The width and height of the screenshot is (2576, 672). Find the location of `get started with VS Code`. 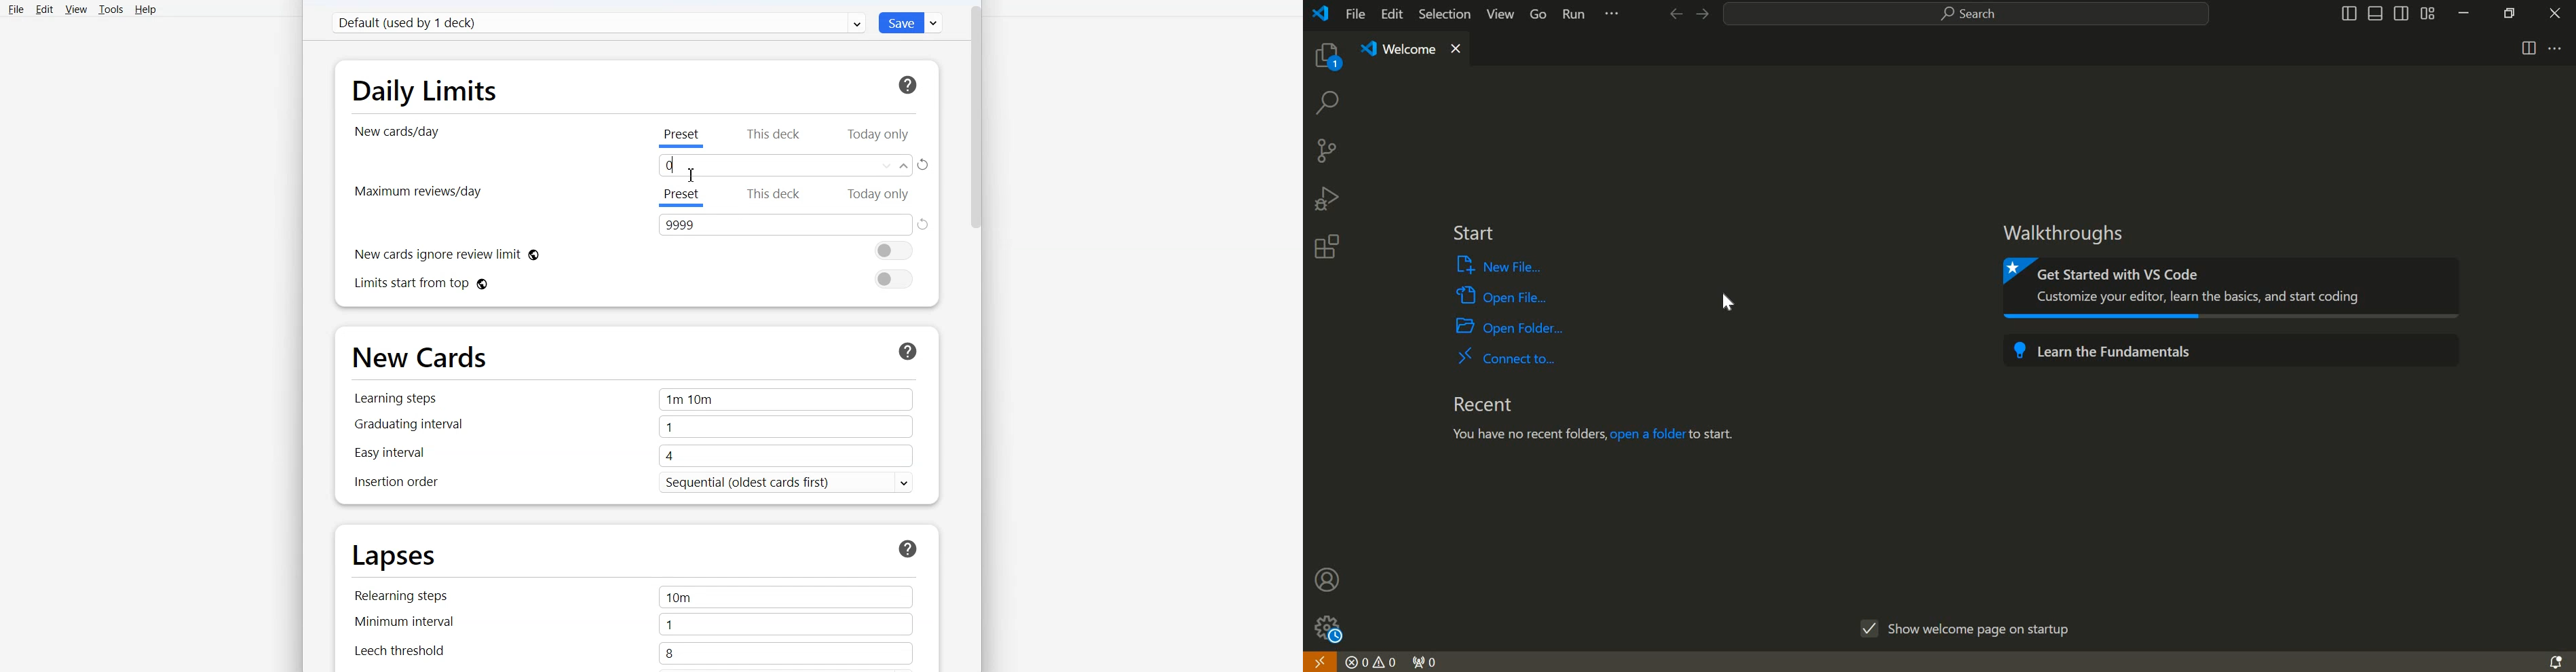

get started with VS Code is located at coordinates (2235, 288).